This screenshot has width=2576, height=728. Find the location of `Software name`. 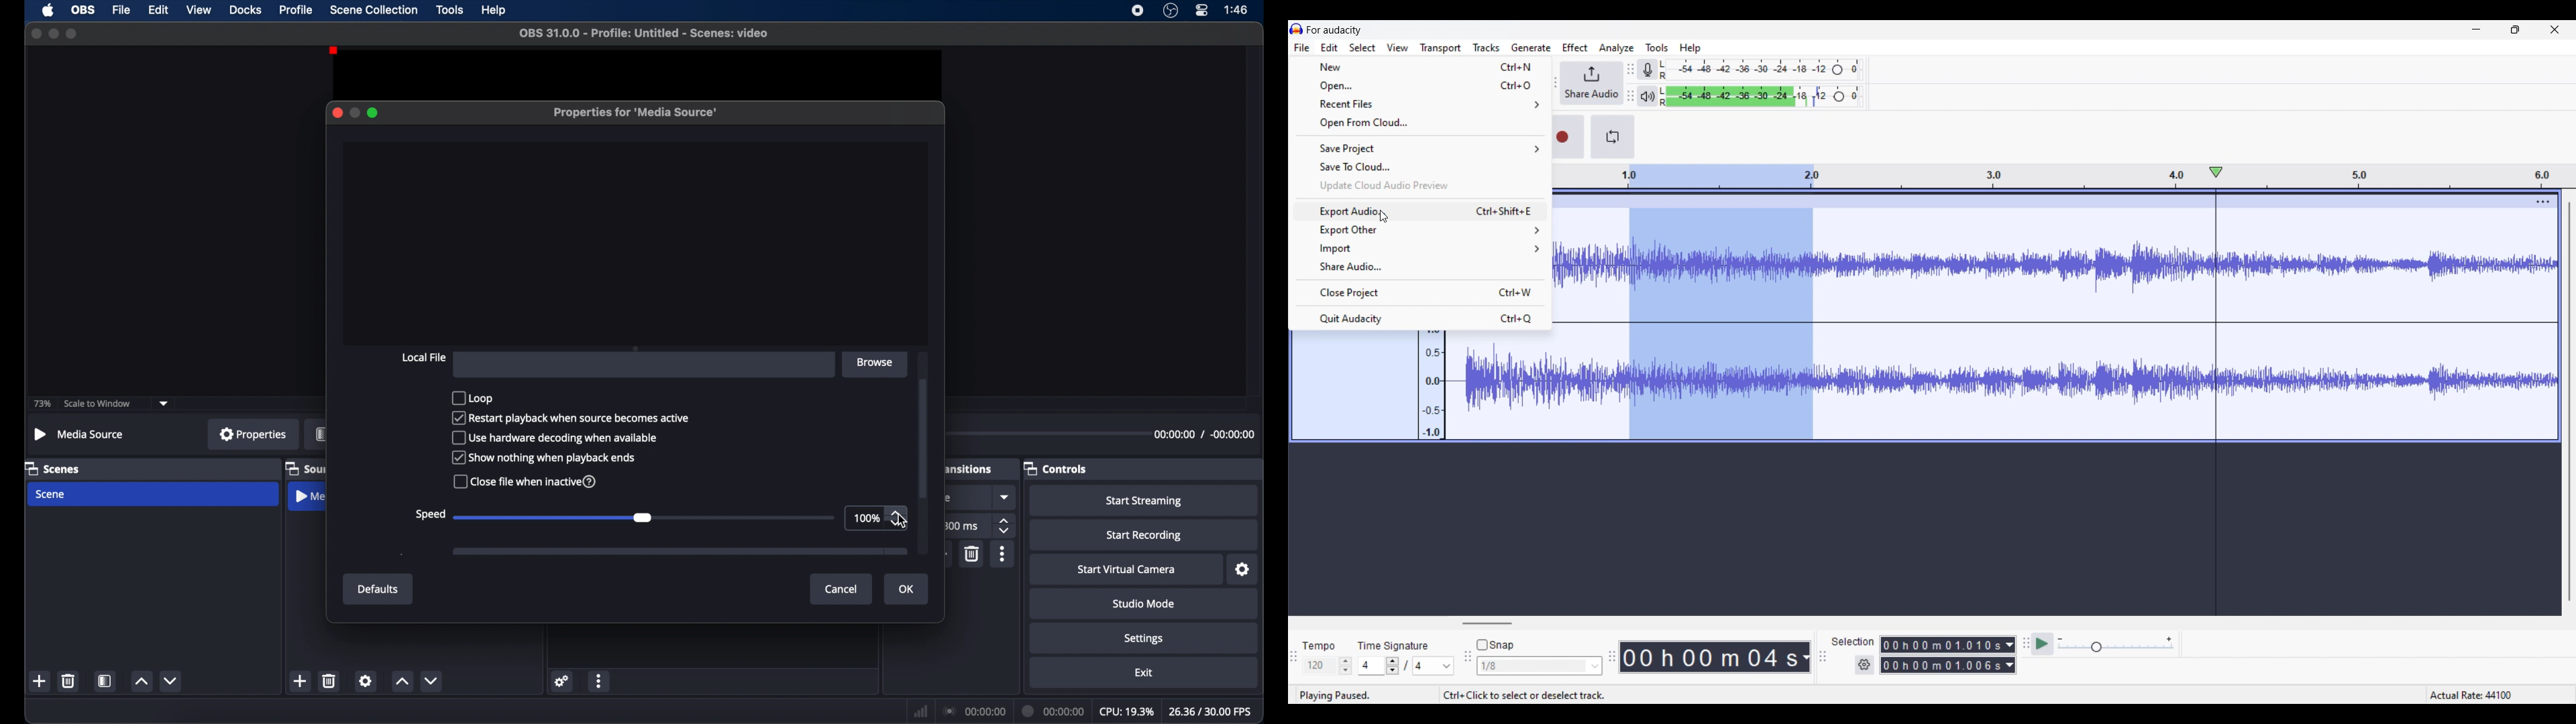

Software name is located at coordinates (1334, 30).